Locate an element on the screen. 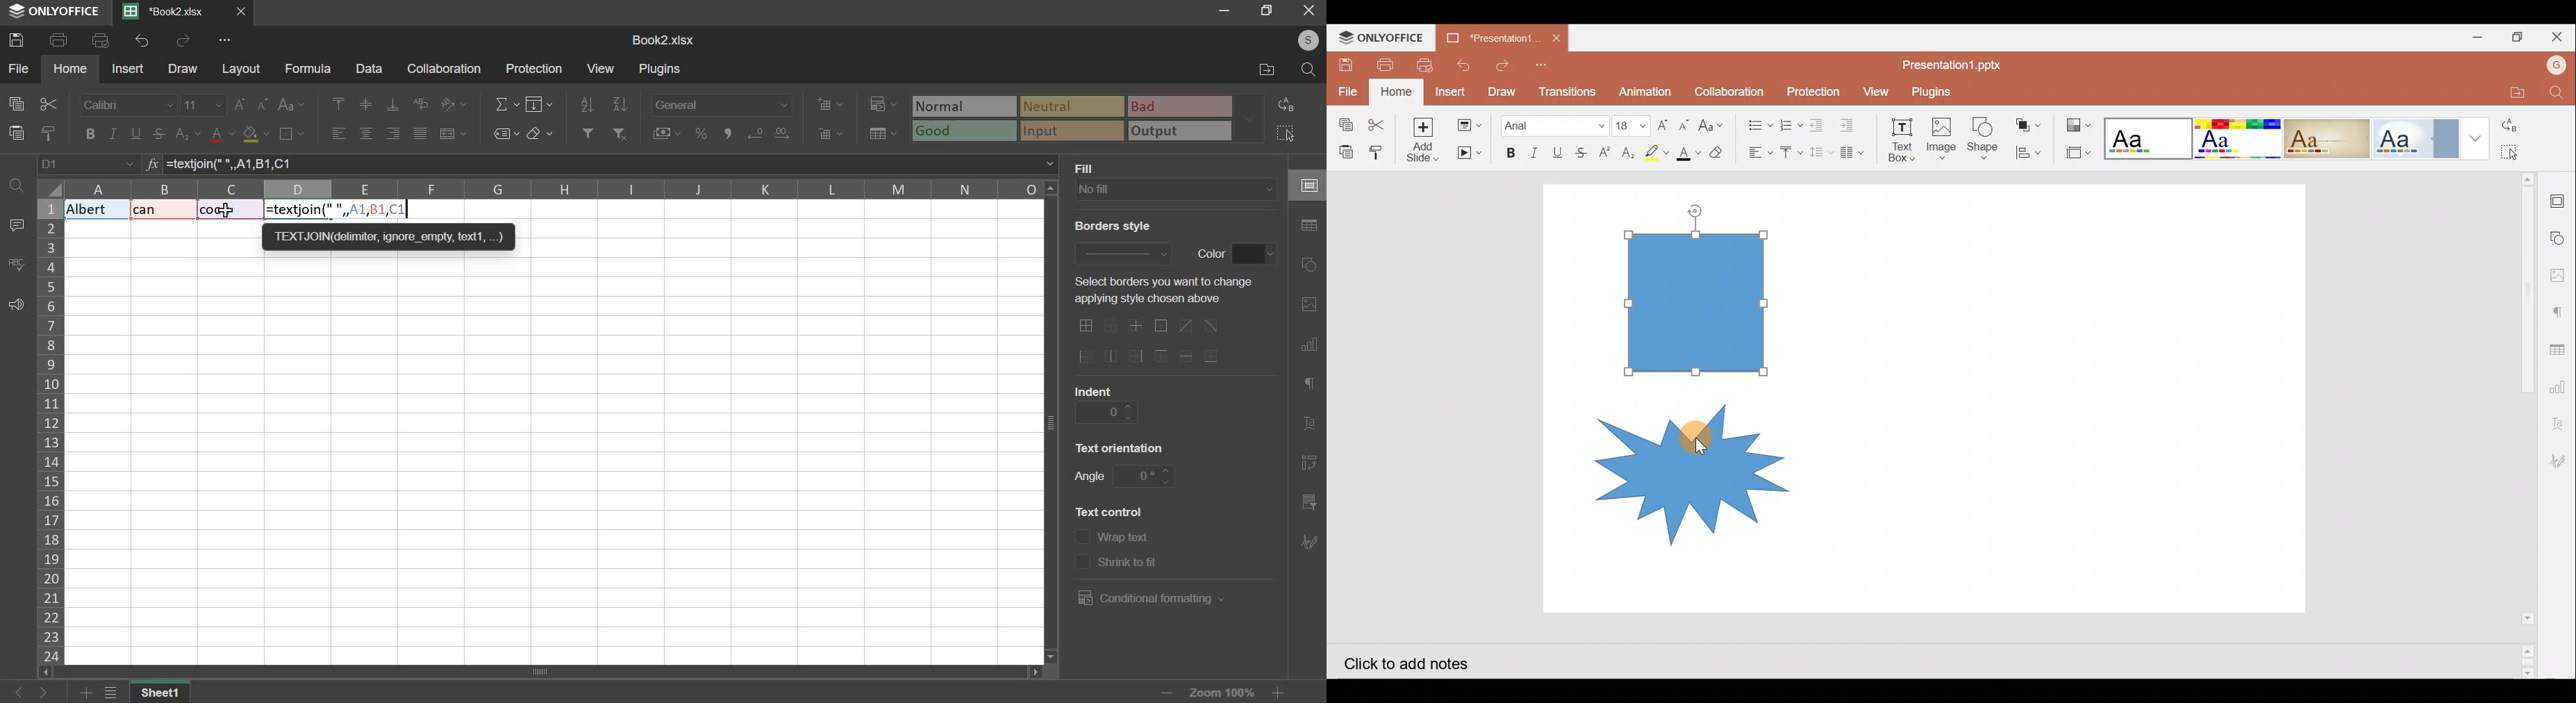 Image resolution: width=2576 pixels, height=728 pixels. Table settings is located at coordinates (2562, 349).